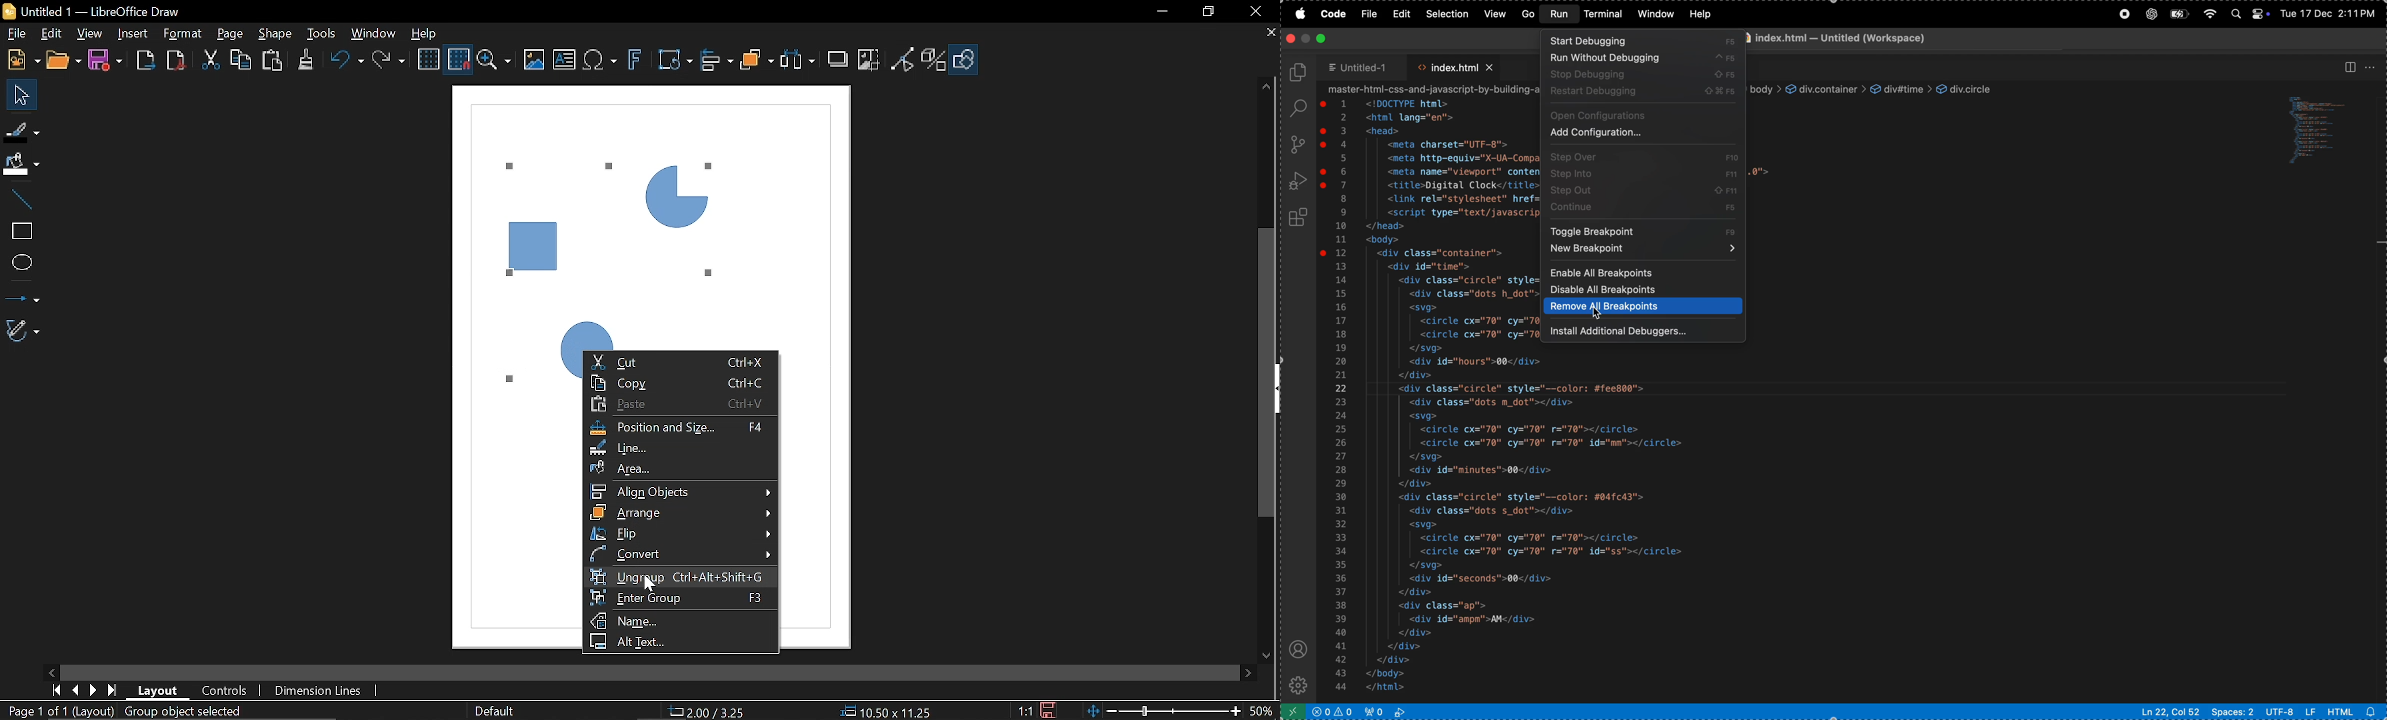  What do you see at coordinates (96, 11) in the screenshot?
I see `Current window` at bounding box center [96, 11].